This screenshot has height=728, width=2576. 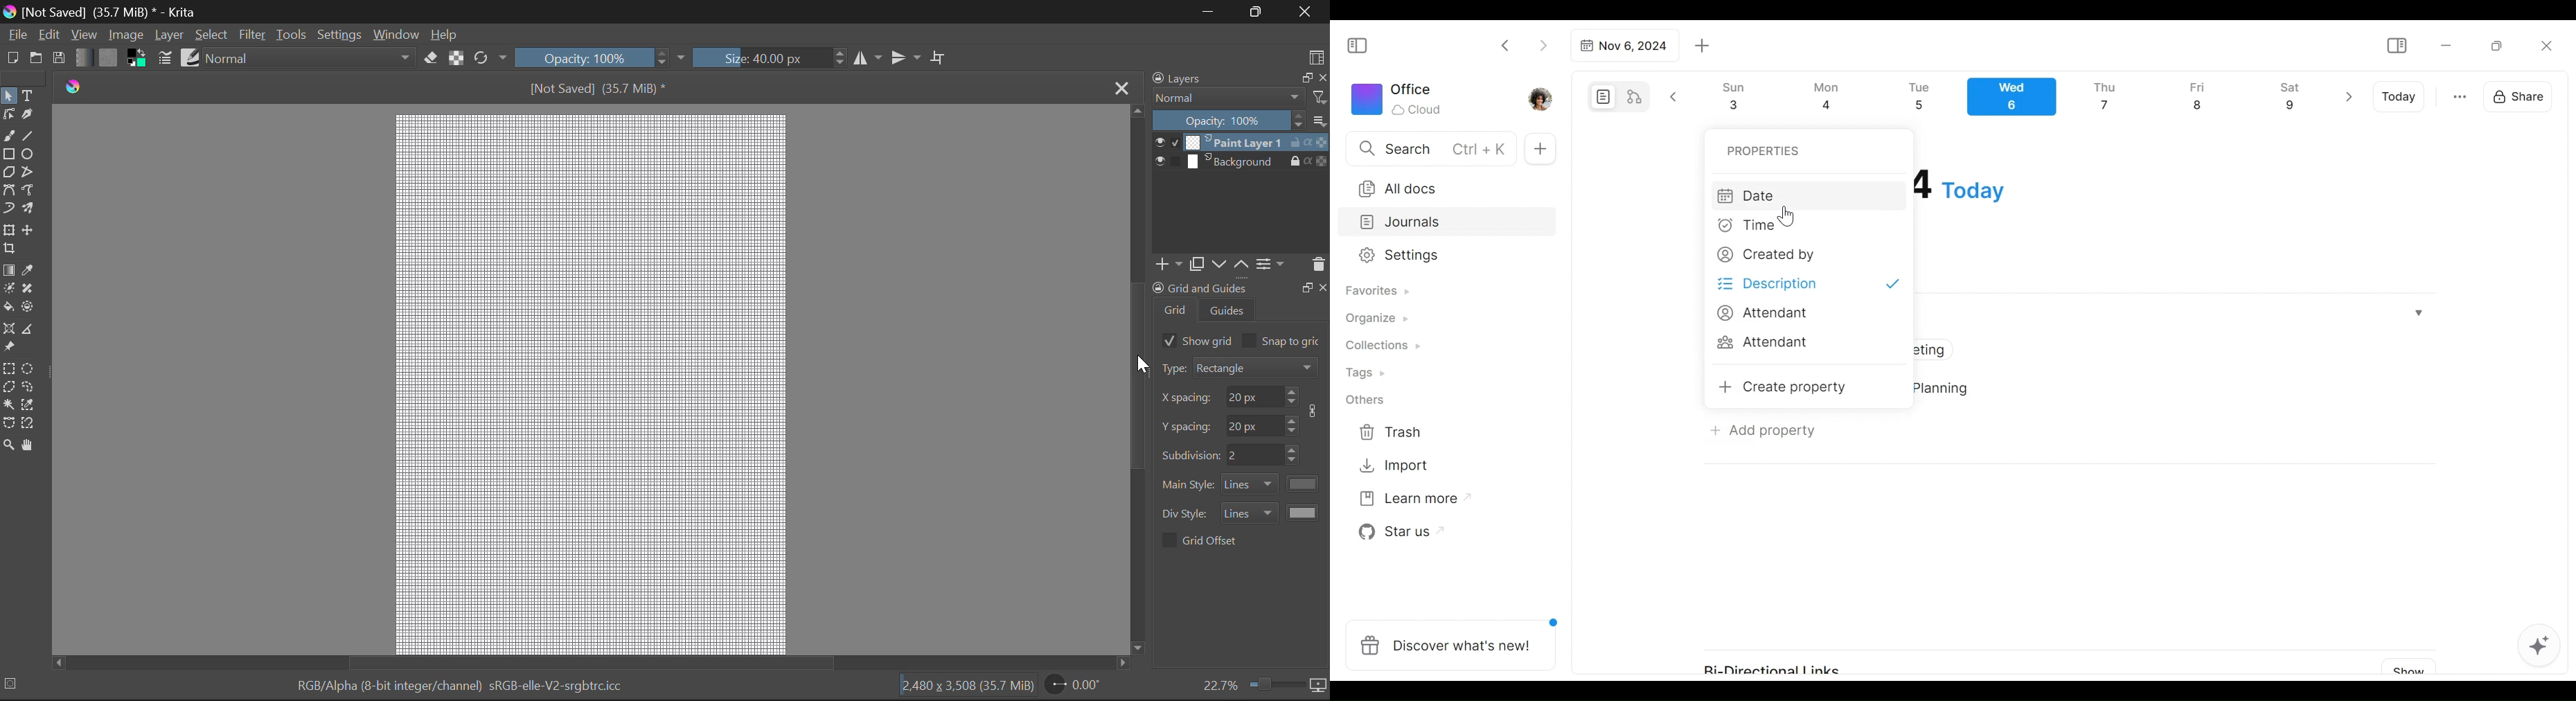 I want to click on Gradient Fill, so click(x=8, y=271).